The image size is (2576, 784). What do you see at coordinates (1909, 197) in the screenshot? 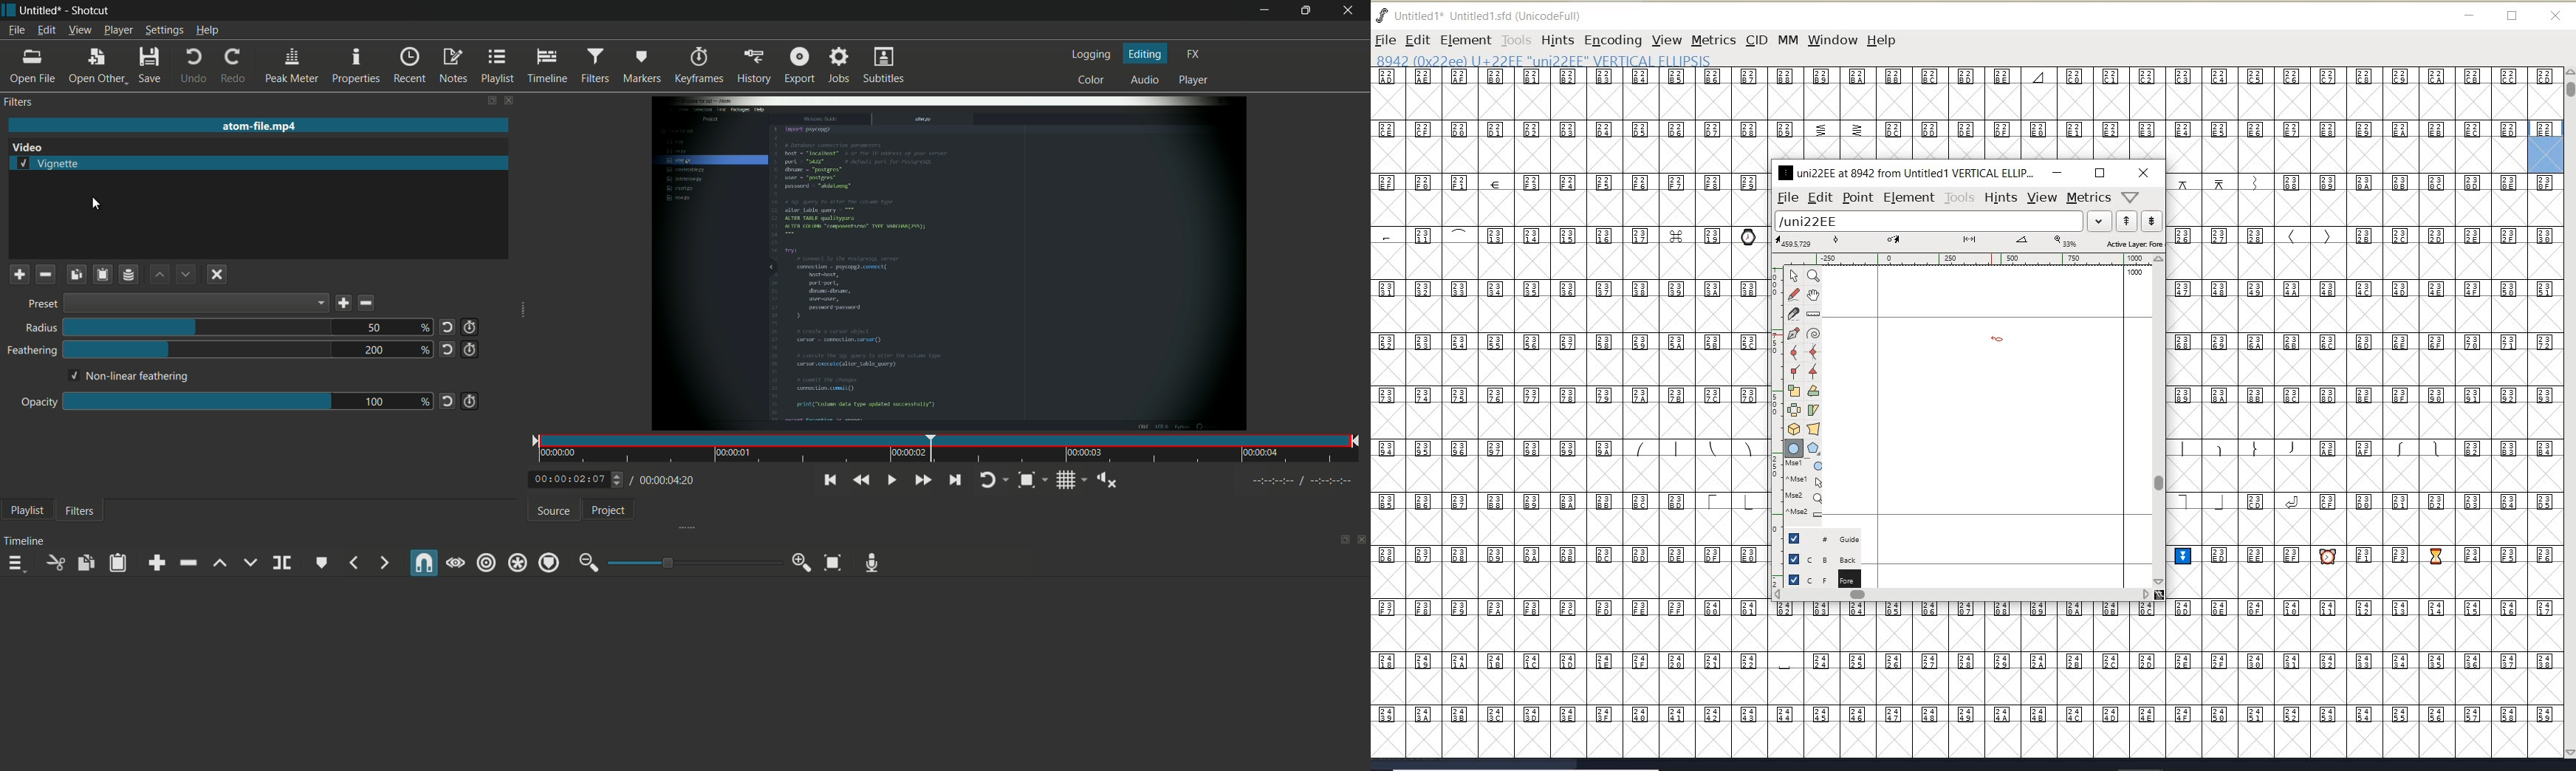
I see `element` at bounding box center [1909, 197].